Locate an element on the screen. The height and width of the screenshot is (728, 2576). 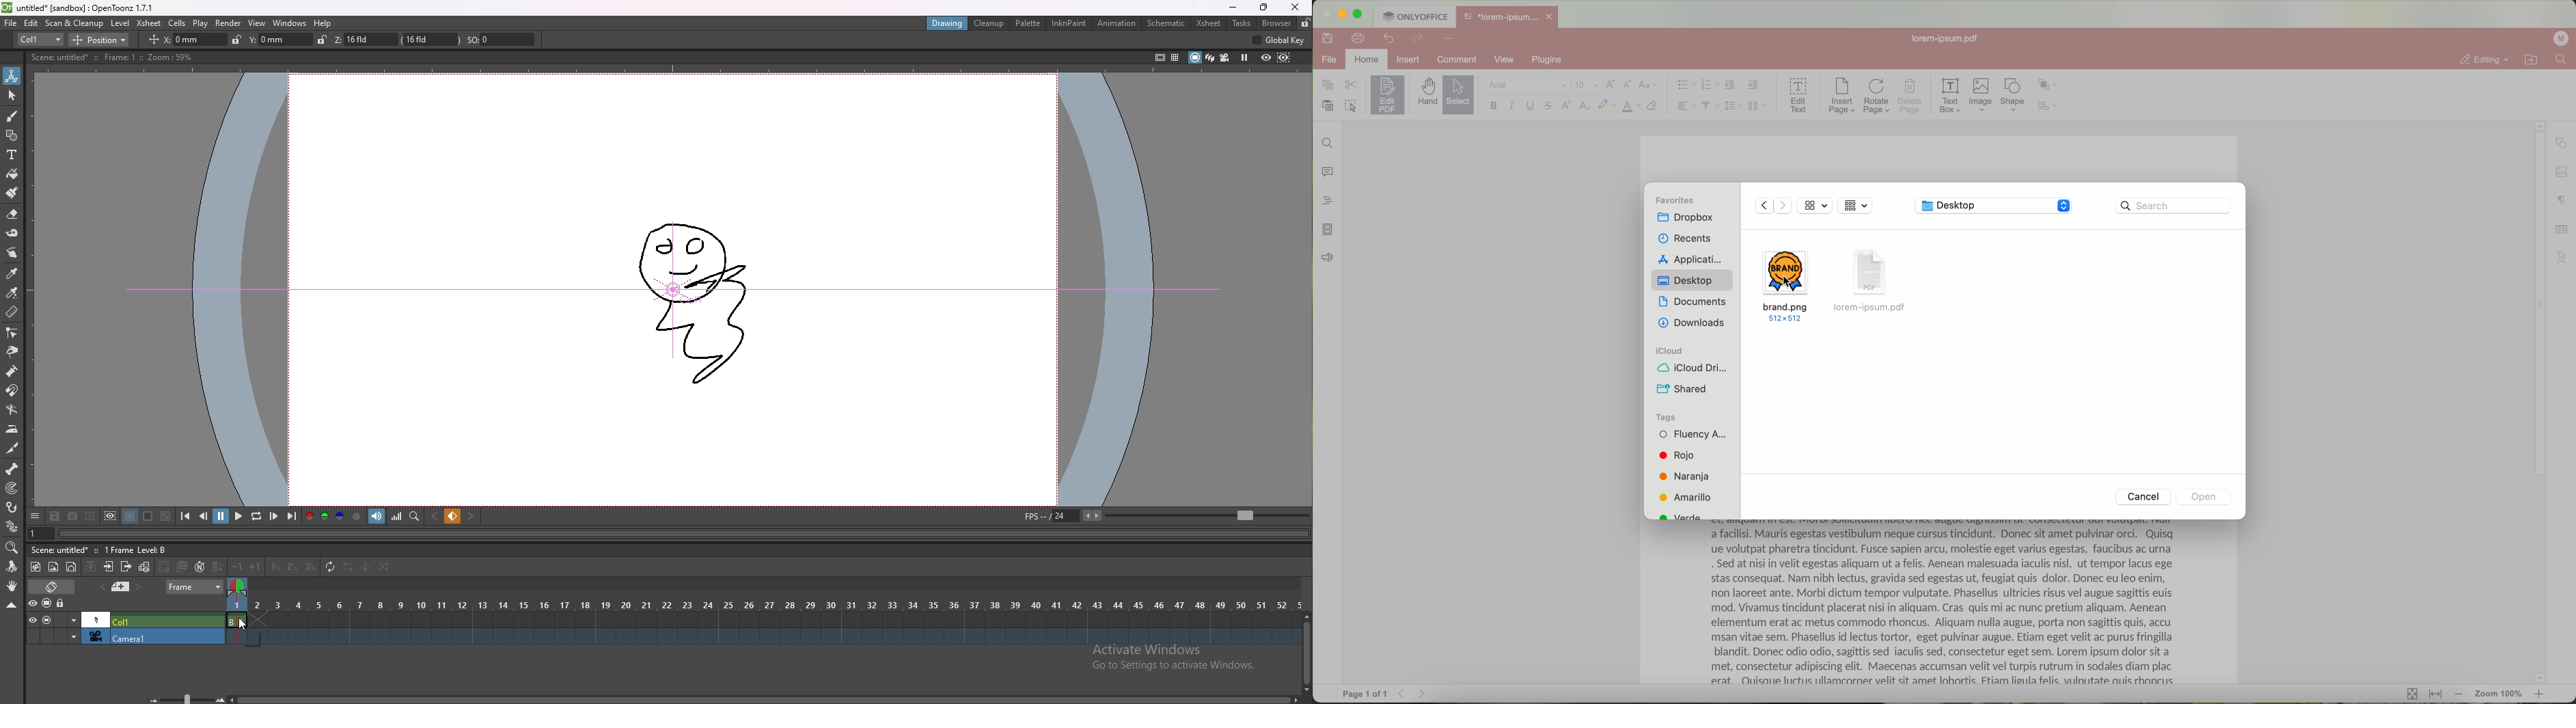
reframe on 2s is located at coordinates (292, 567).